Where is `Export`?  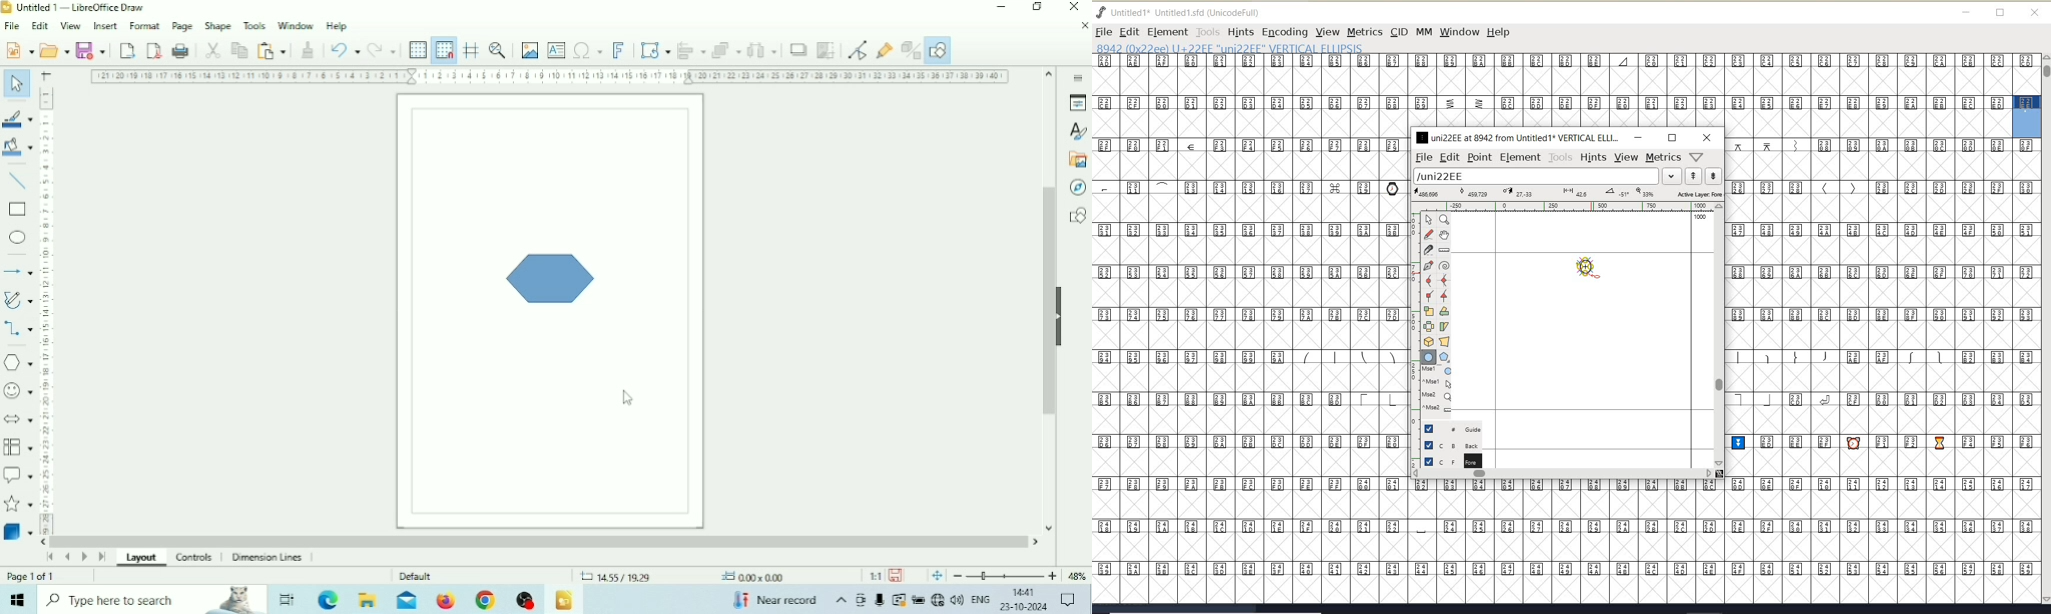
Export is located at coordinates (127, 50).